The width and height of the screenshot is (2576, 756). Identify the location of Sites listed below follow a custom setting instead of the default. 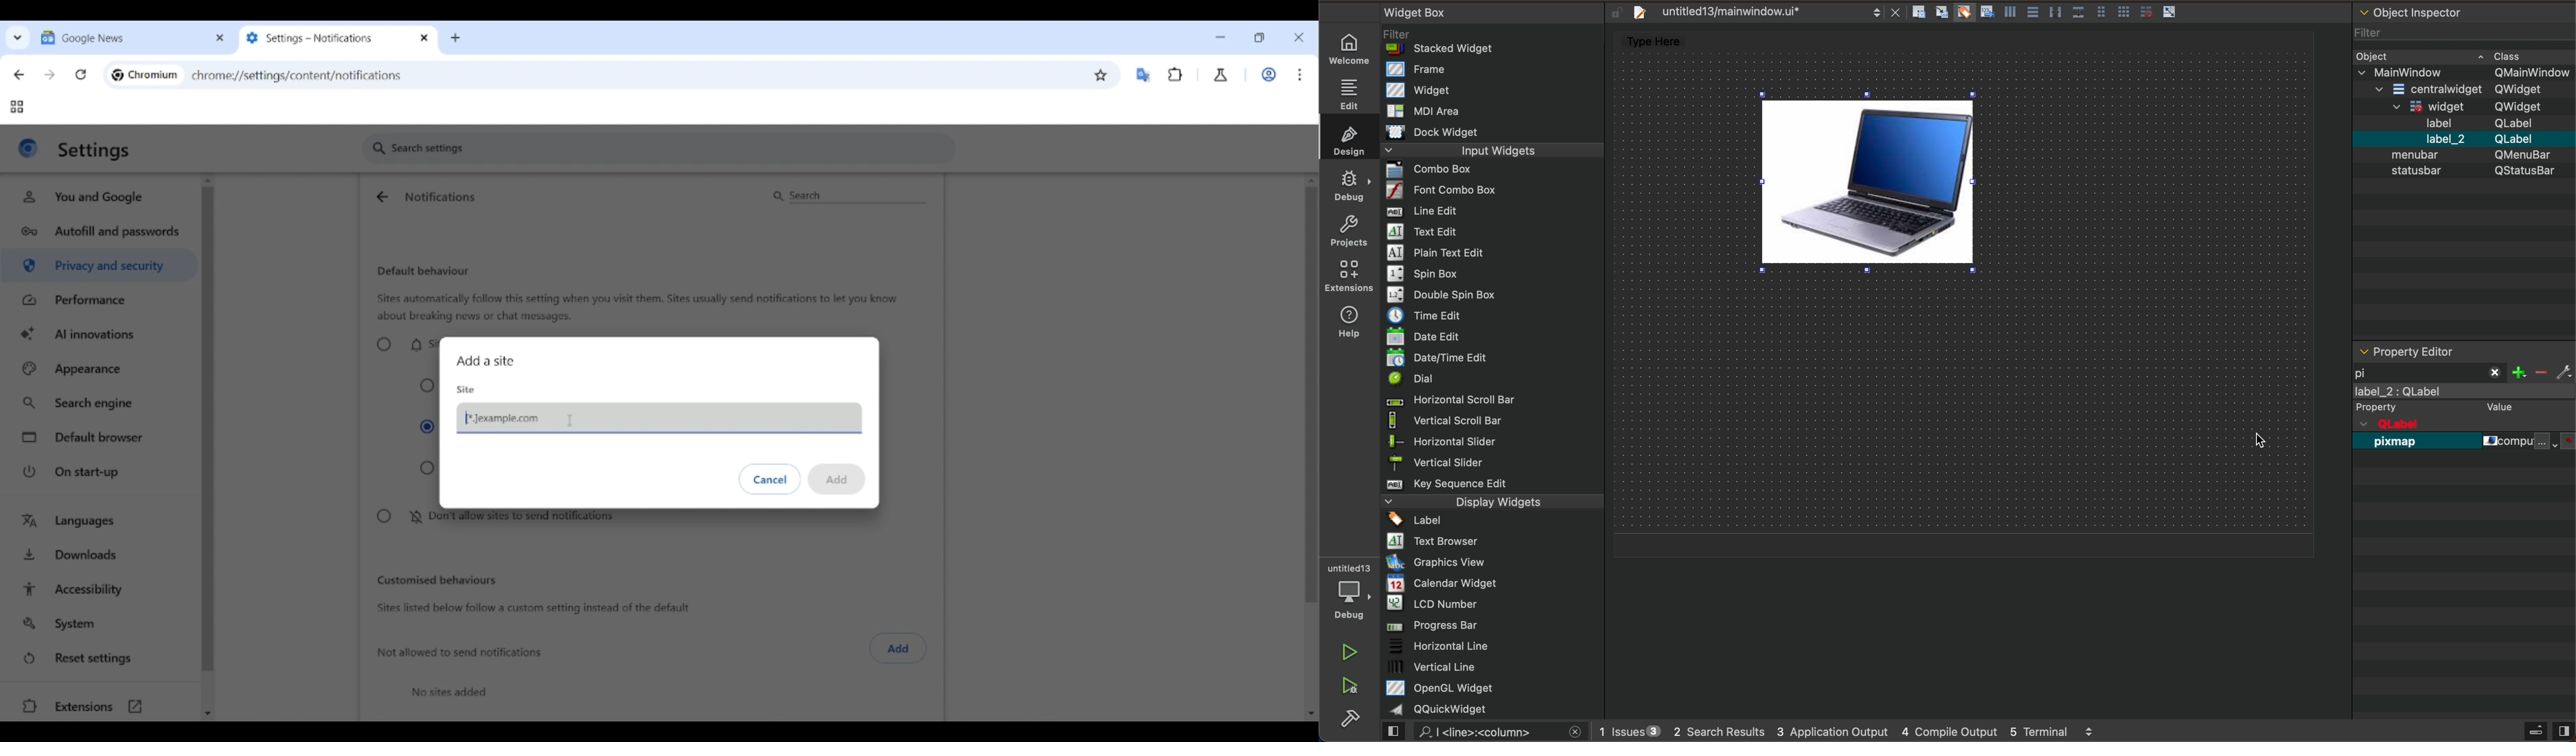
(532, 609).